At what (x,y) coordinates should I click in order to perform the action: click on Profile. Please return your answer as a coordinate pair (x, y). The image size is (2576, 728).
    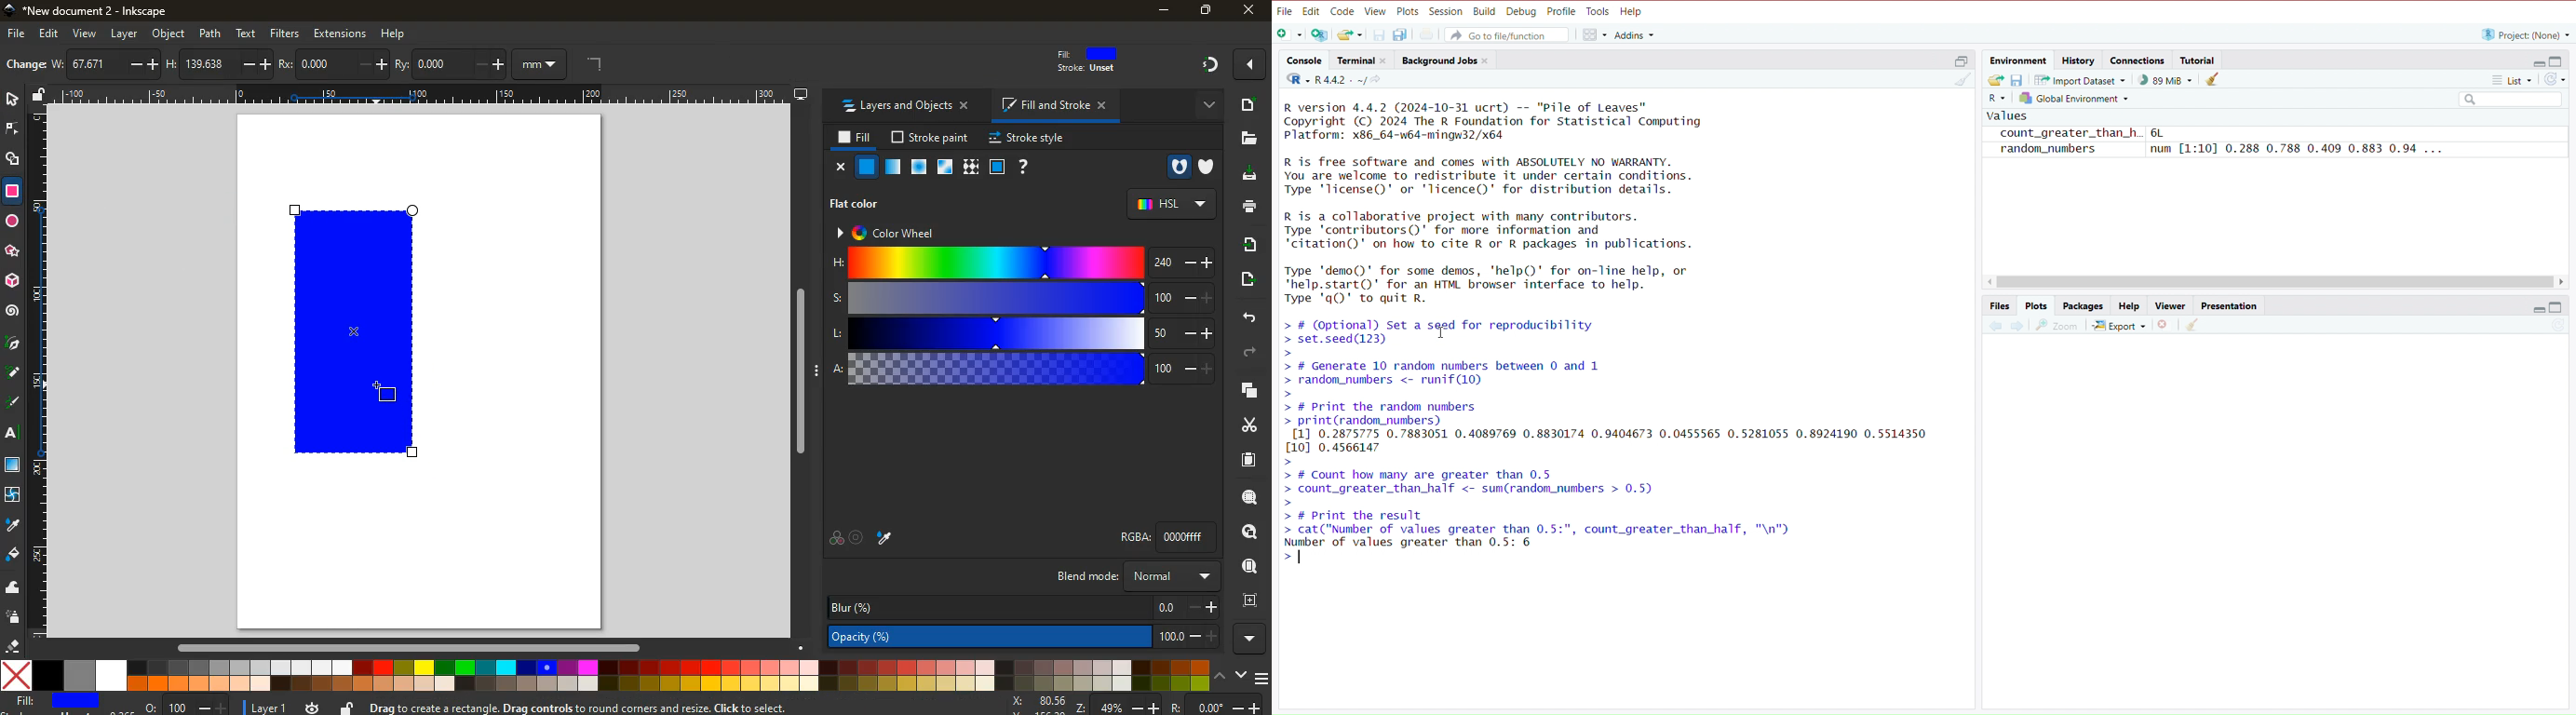
    Looking at the image, I should click on (1562, 11).